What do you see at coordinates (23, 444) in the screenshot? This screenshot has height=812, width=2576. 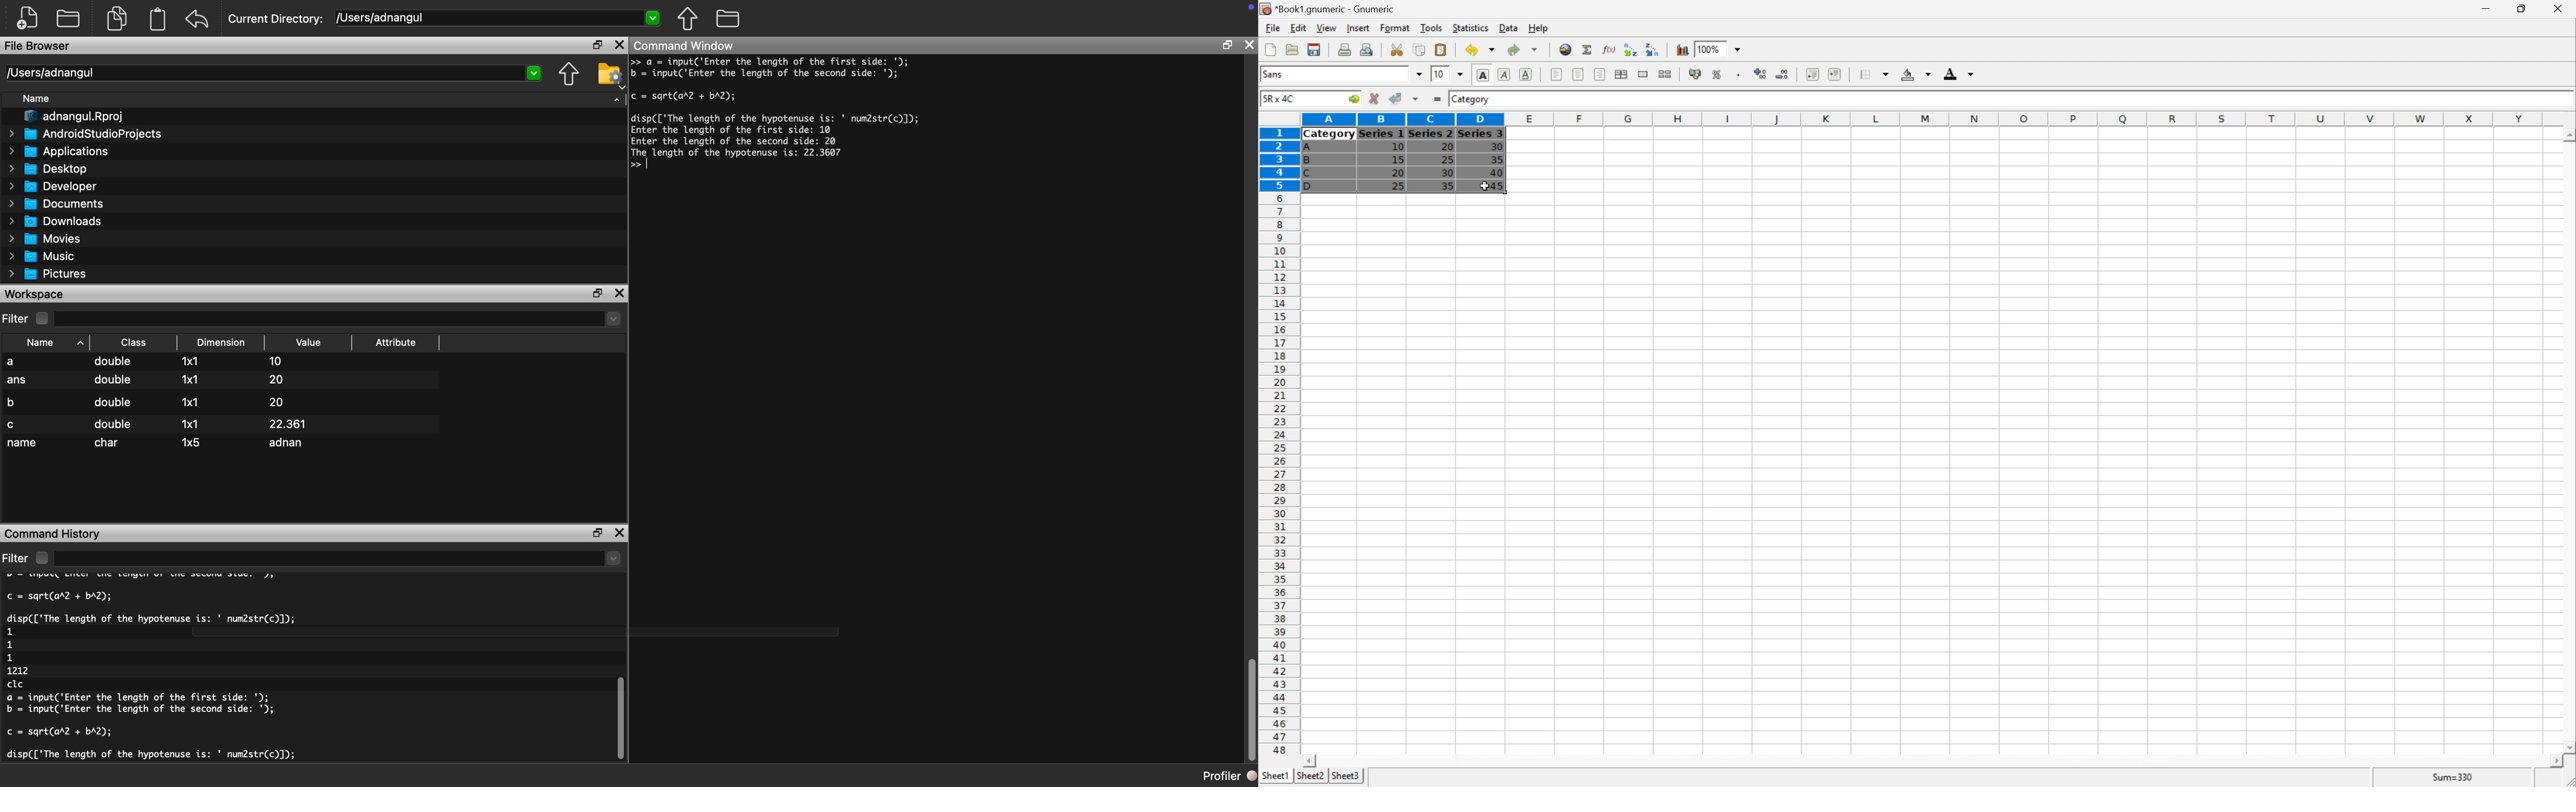 I see `name` at bounding box center [23, 444].